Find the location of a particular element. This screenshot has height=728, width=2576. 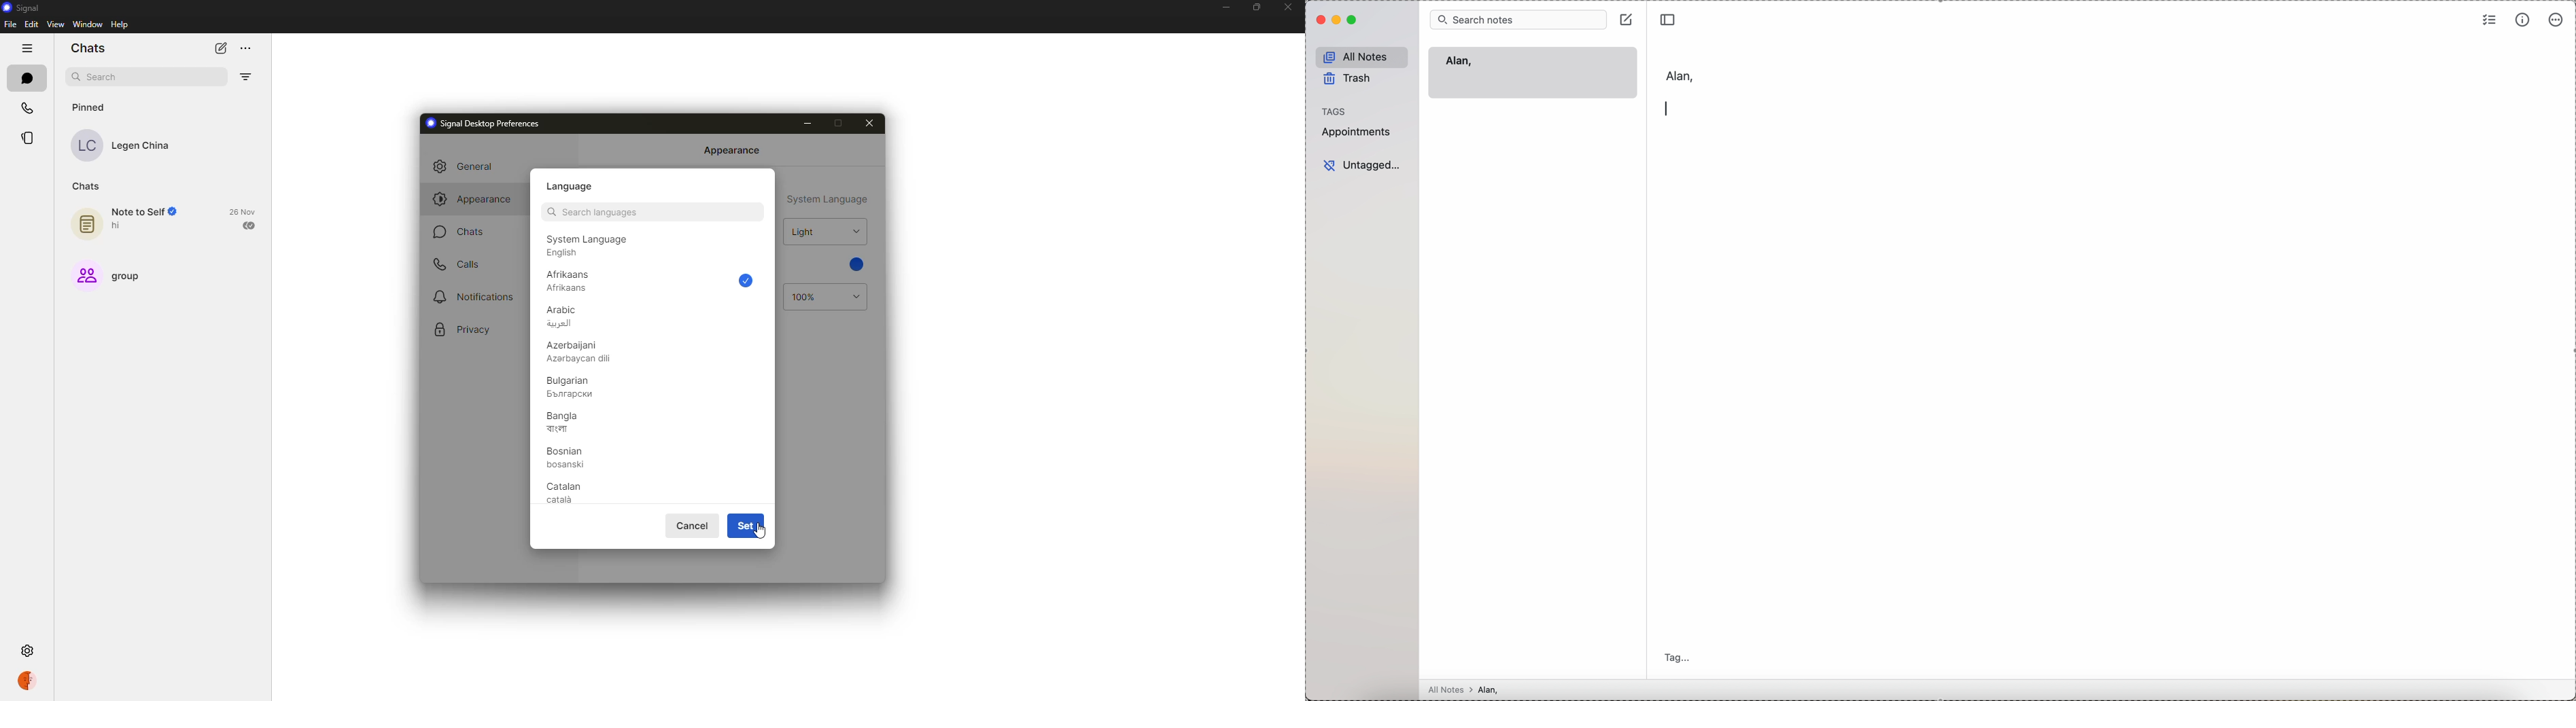

group is located at coordinates (108, 274).